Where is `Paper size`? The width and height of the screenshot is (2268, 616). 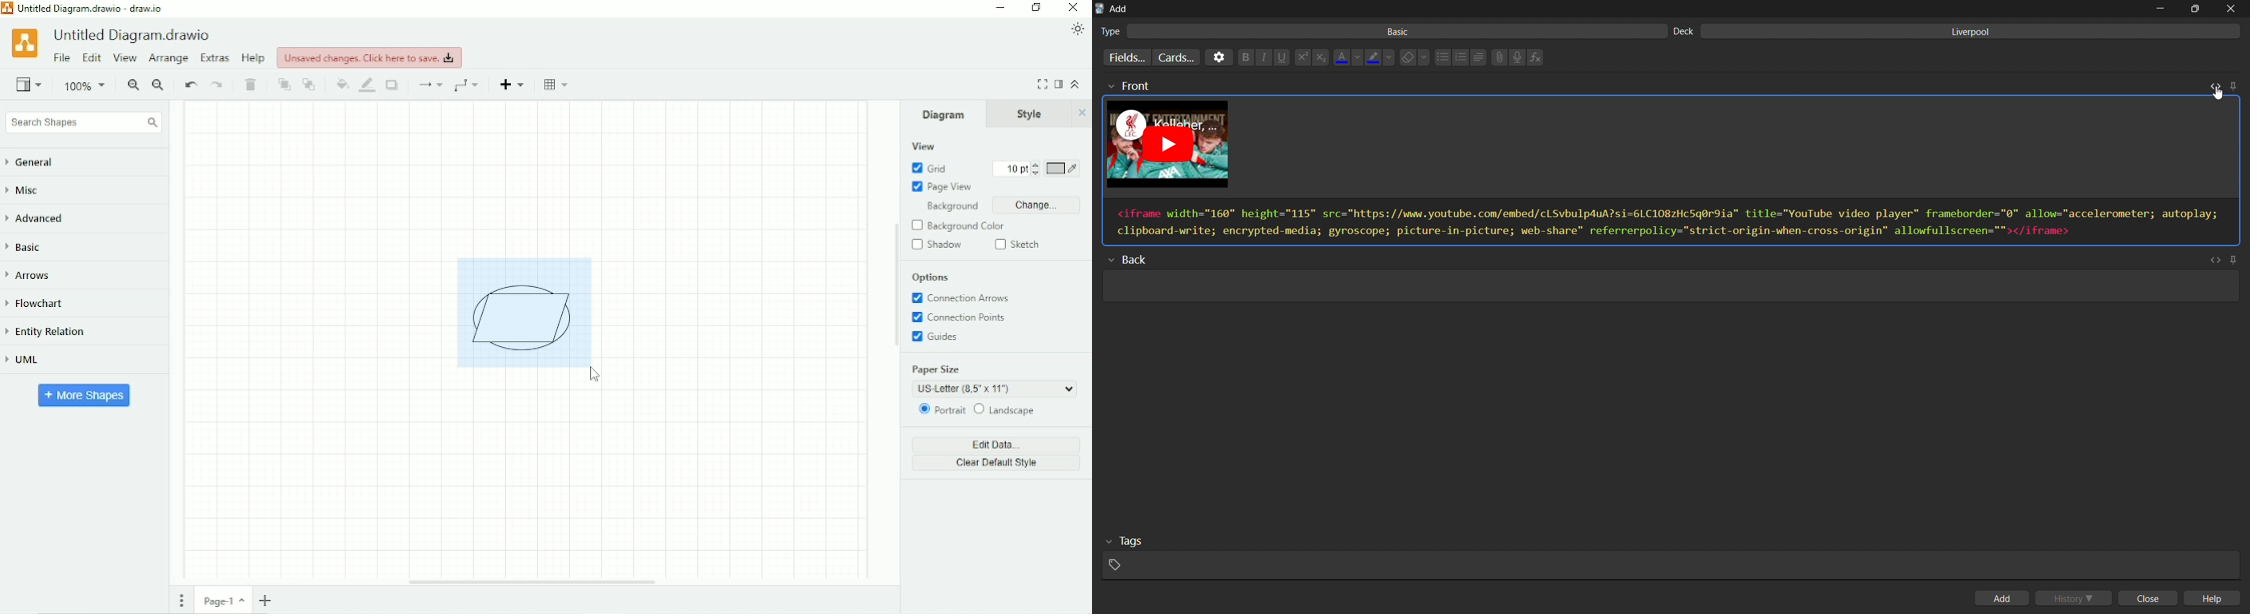
Paper size is located at coordinates (993, 379).